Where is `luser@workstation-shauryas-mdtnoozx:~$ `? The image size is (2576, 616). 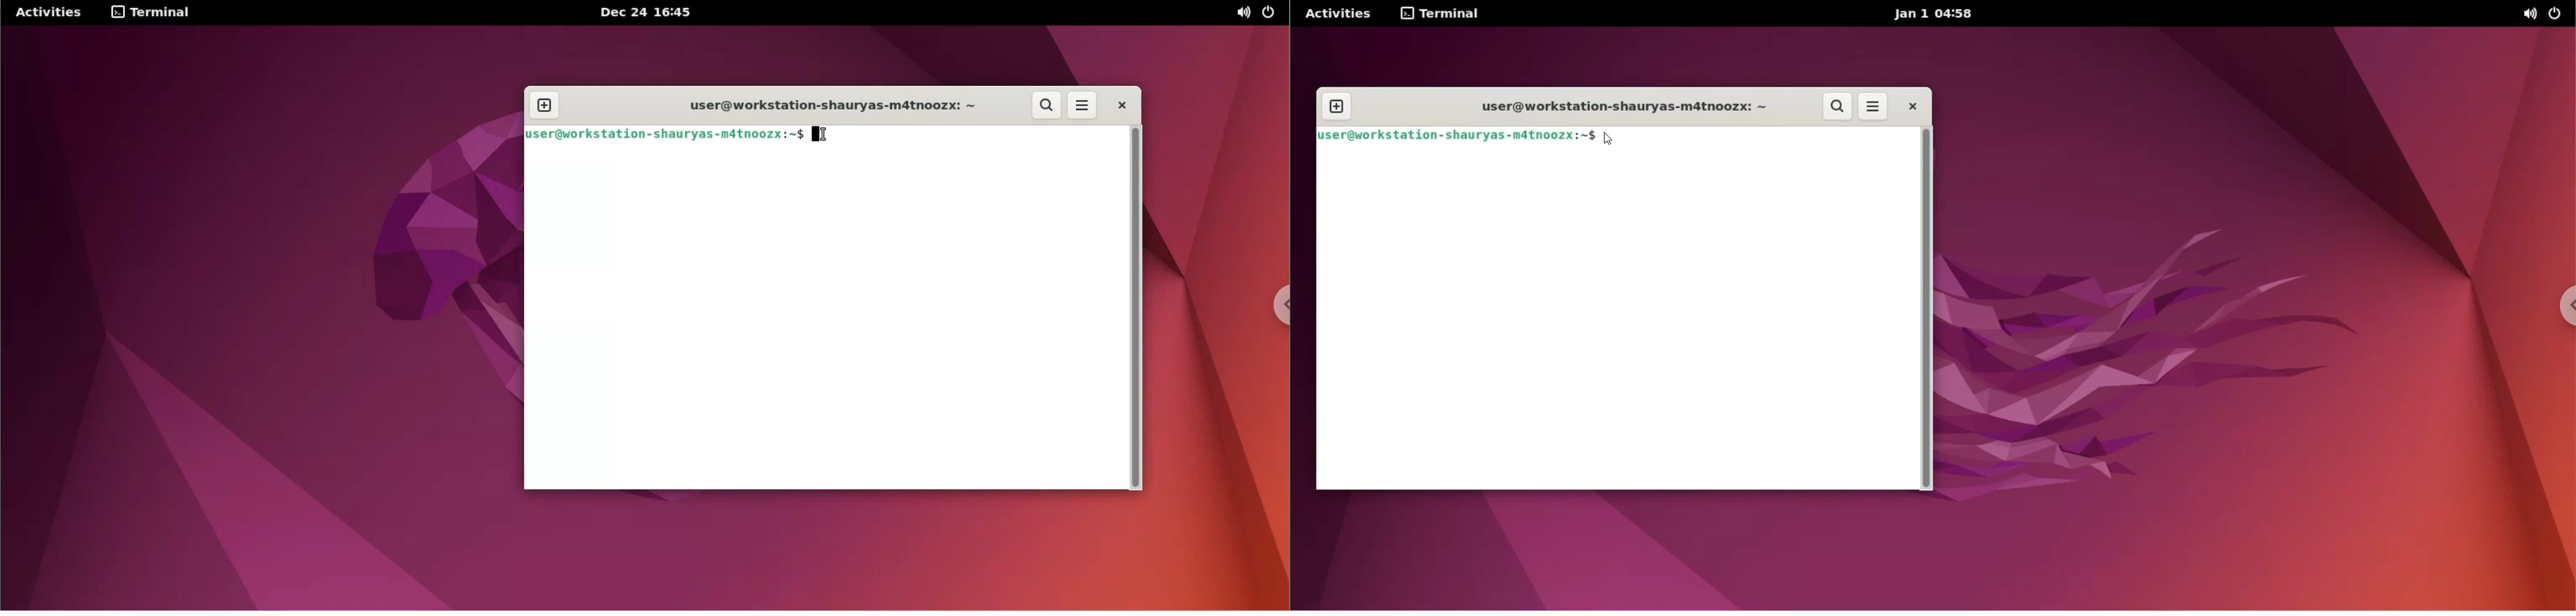 luser@workstation-shauryas-mdtnoozx:~$  is located at coordinates (1457, 135).